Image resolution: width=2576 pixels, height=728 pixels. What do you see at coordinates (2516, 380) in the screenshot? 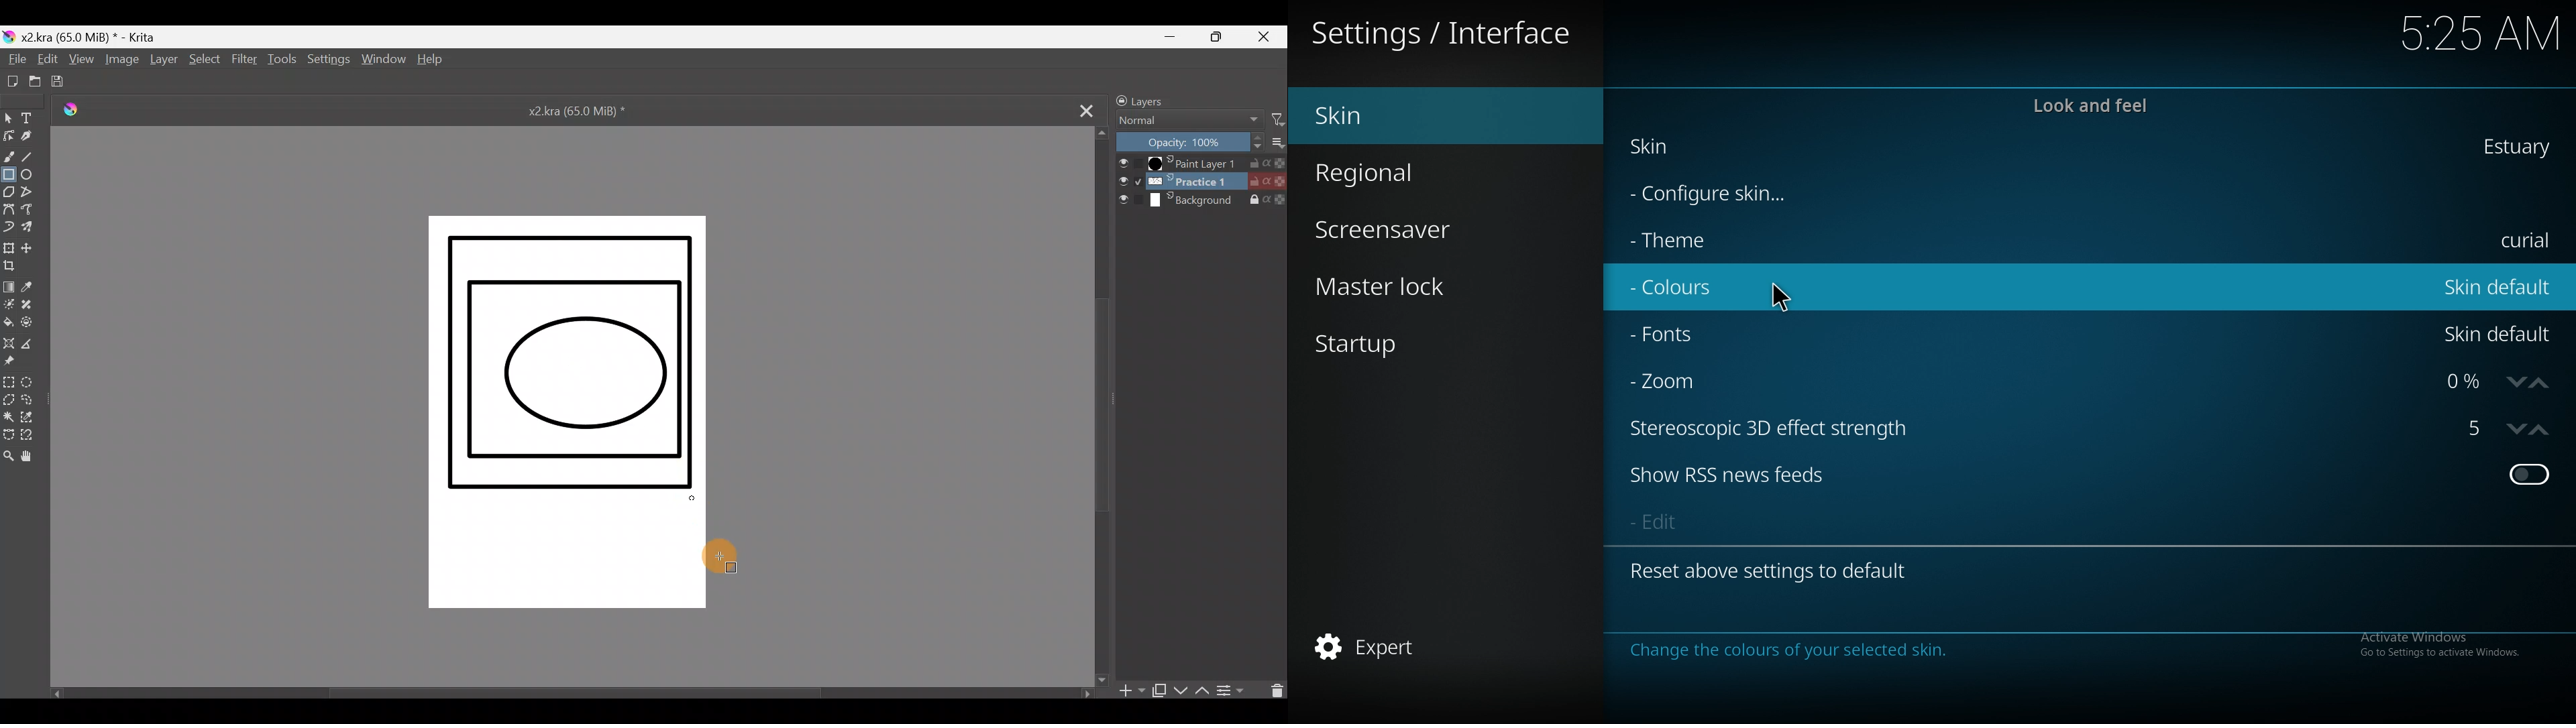
I see `decrease zoom` at bounding box center [2516, 380].